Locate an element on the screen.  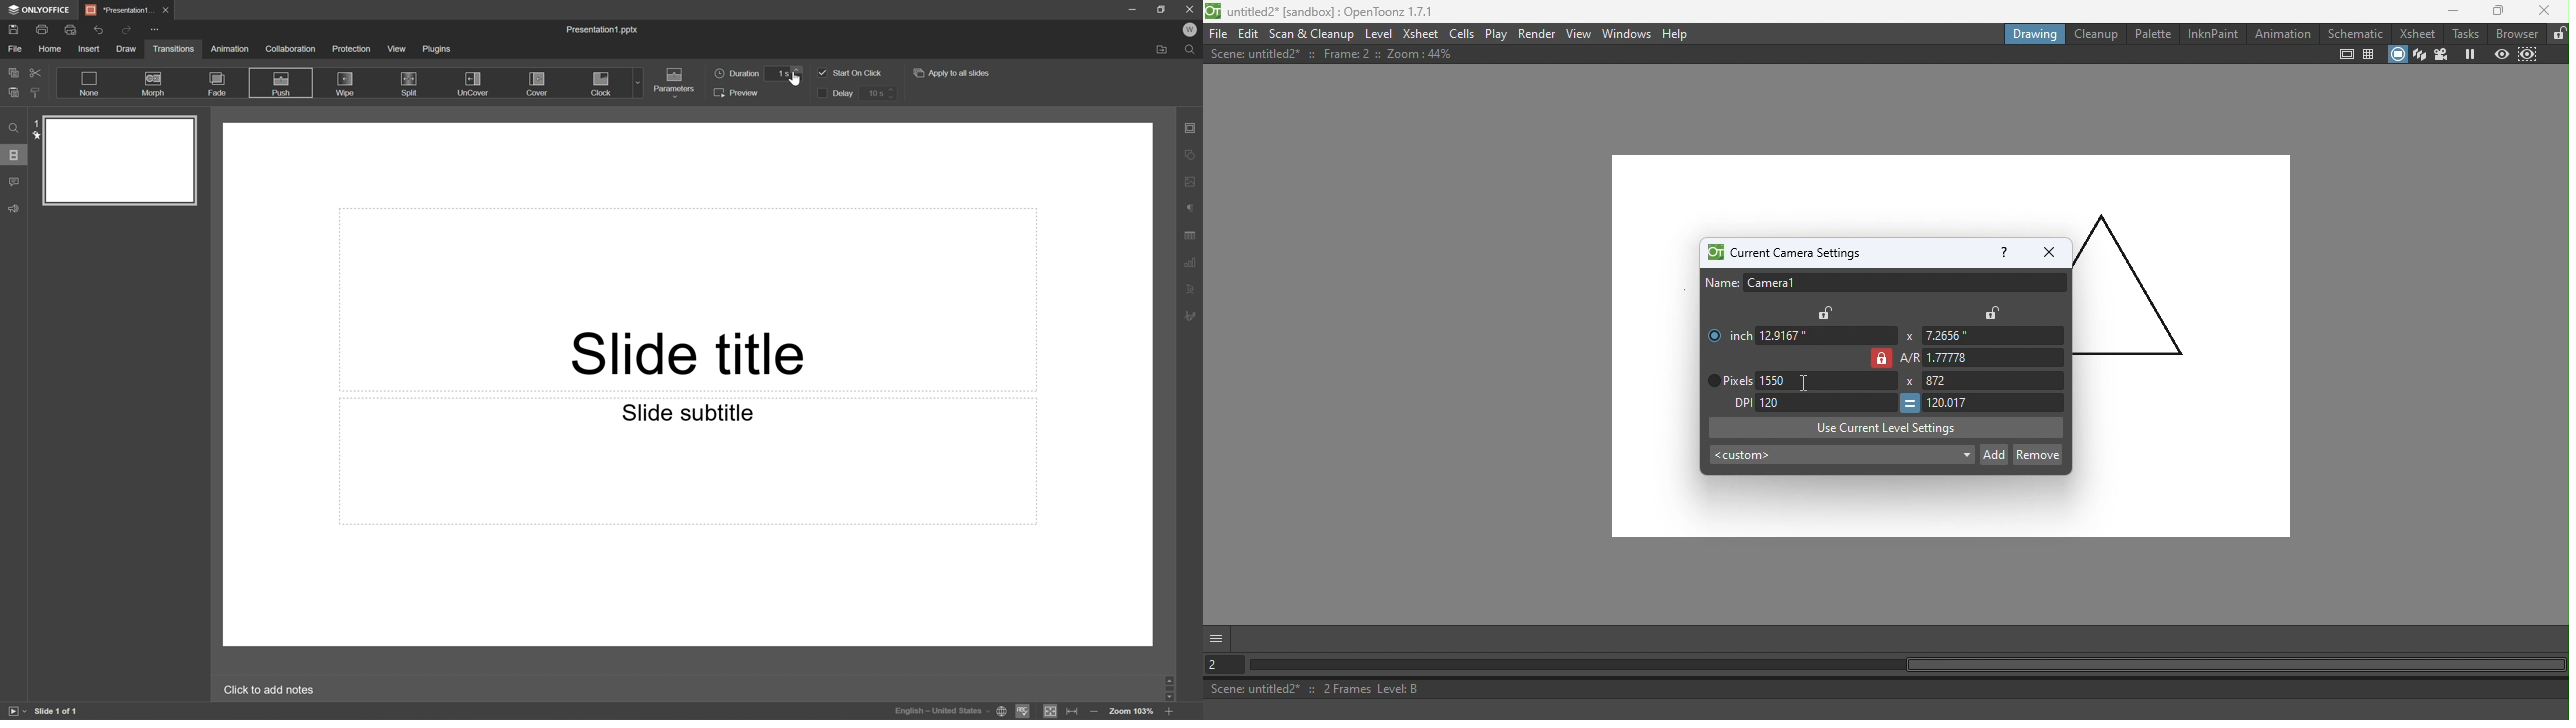
Close is located at coordinates (1188, 8).